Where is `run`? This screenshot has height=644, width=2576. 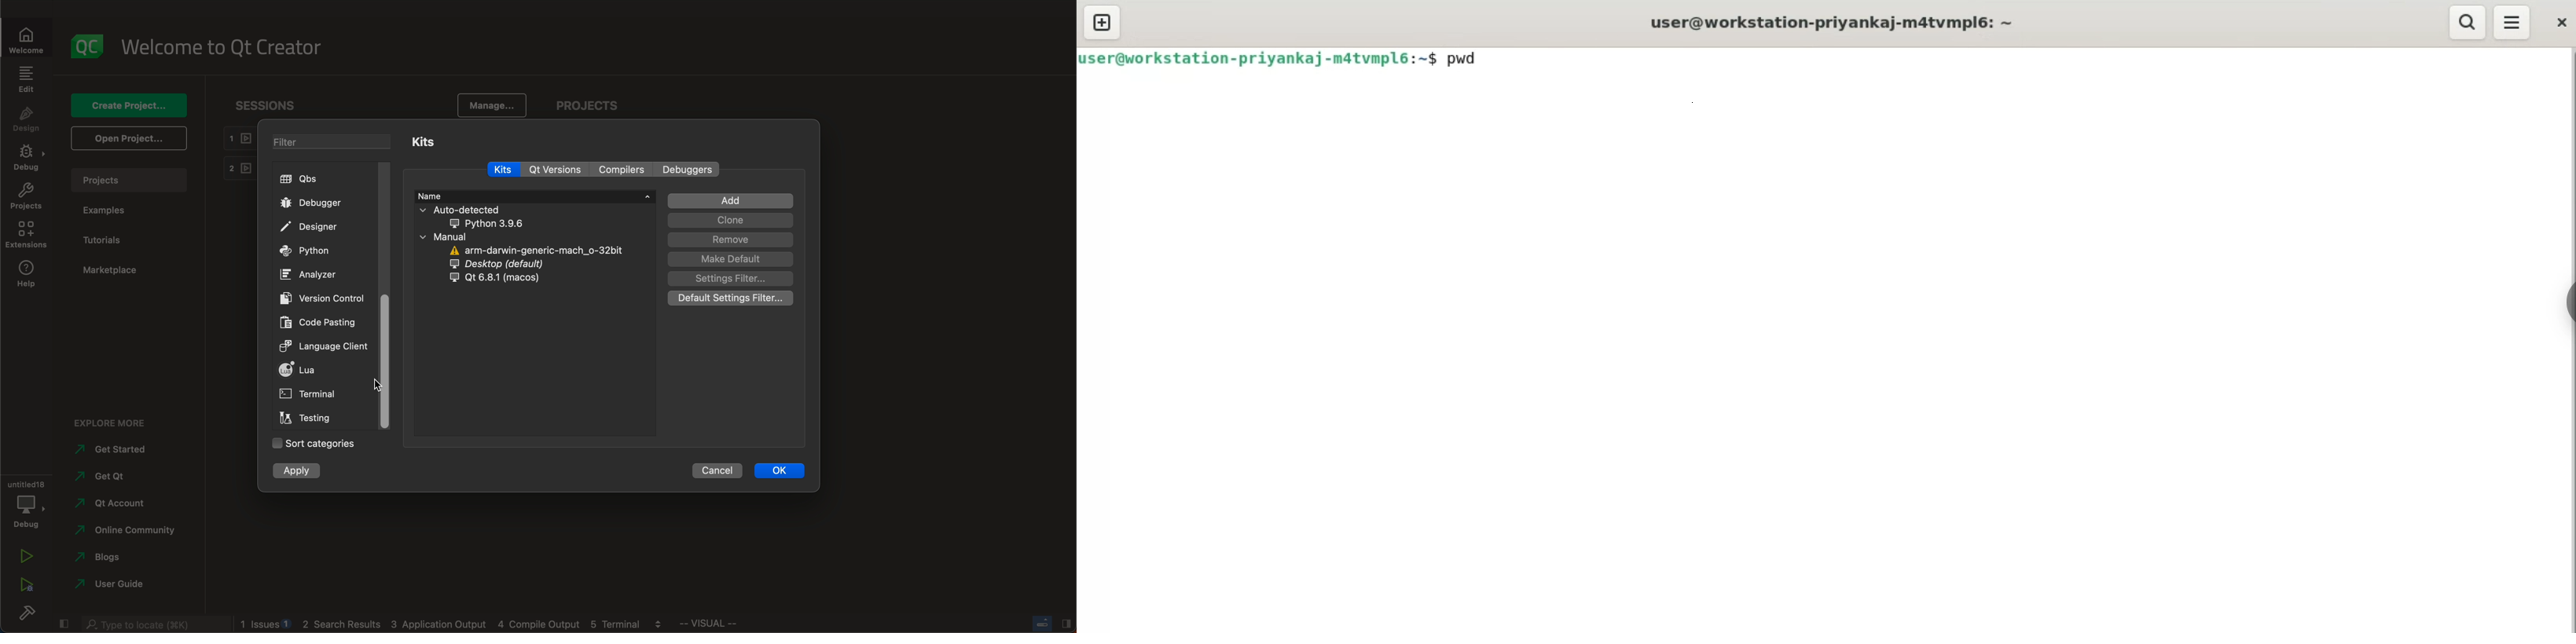
run is located at coordinates (22, 558).